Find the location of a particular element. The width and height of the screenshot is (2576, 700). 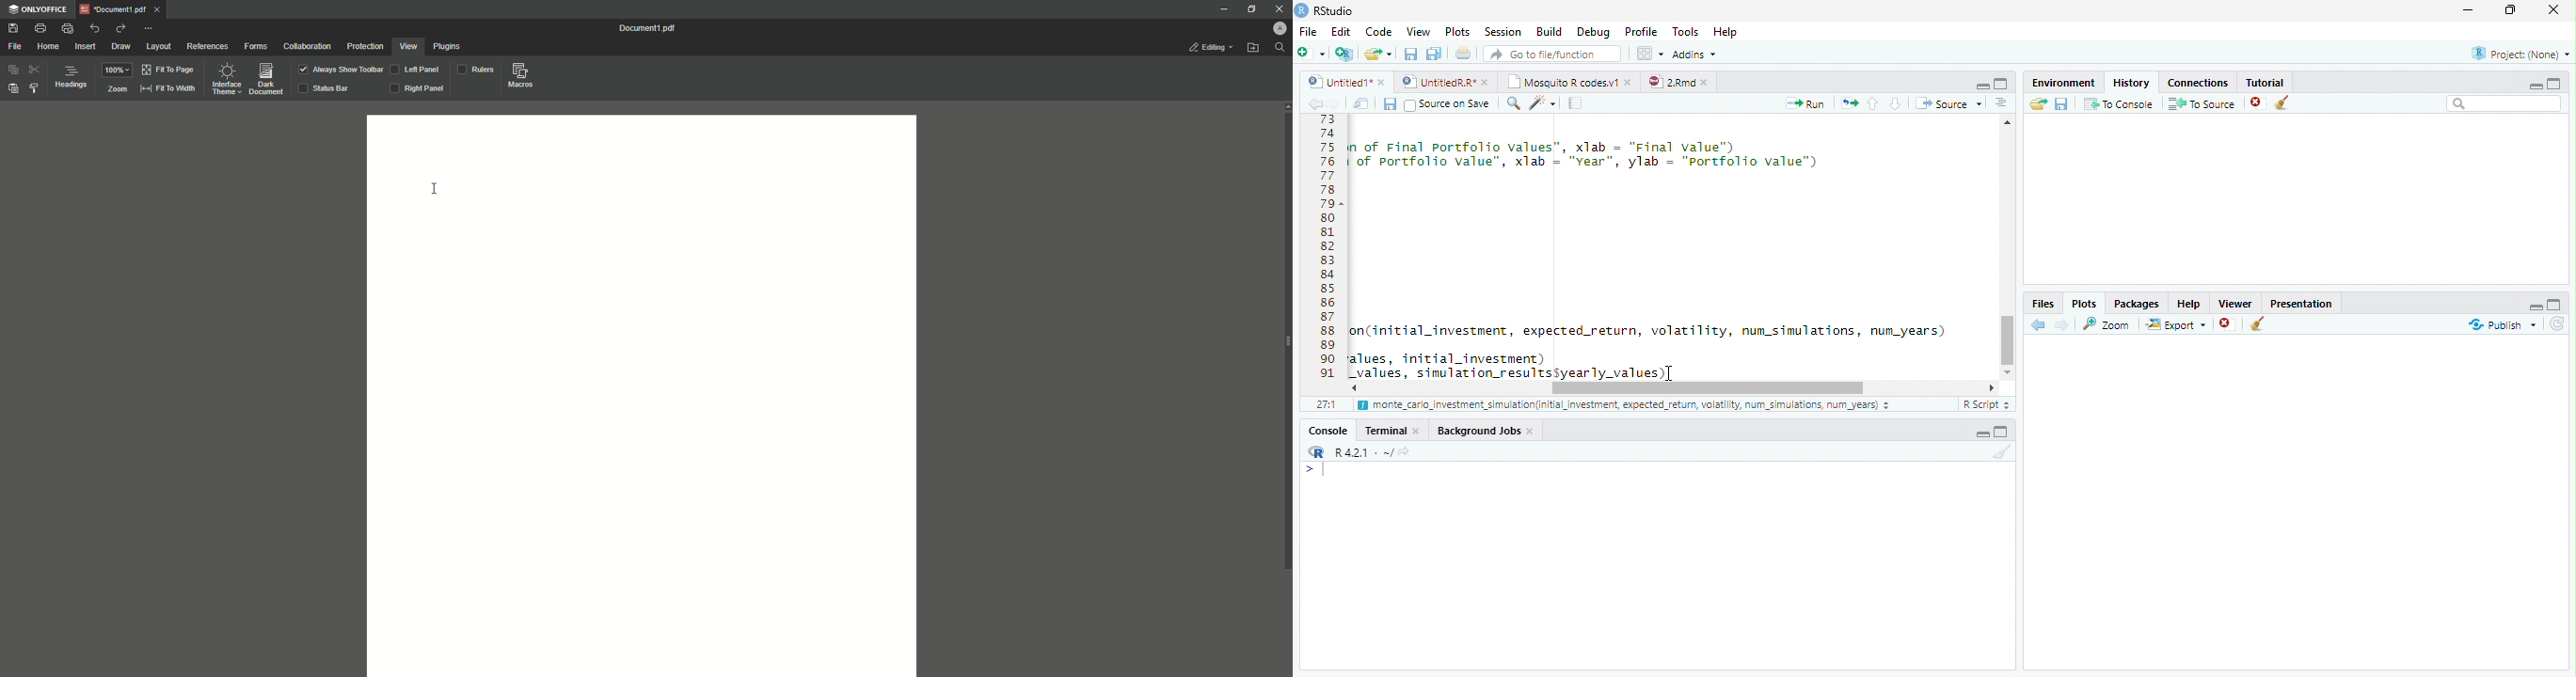

Find and replace is located at coordinates (1514, 103).